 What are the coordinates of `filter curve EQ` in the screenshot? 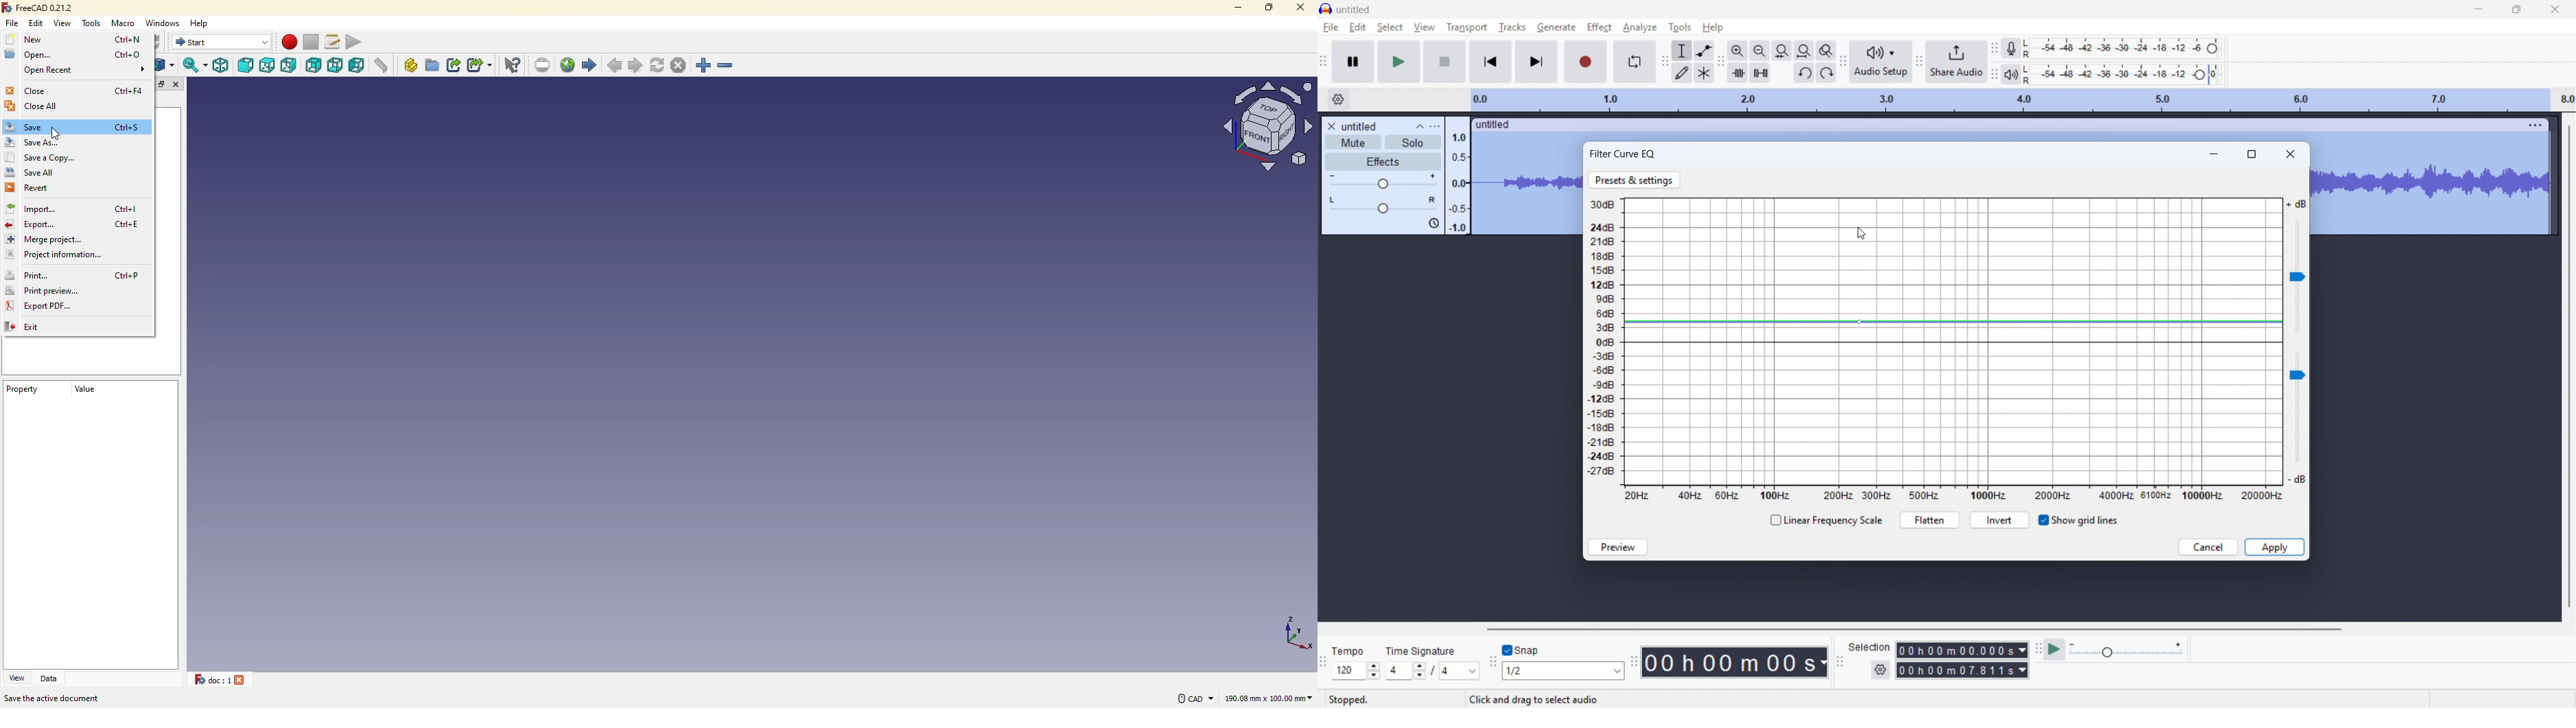 It's located at (1625, 153).